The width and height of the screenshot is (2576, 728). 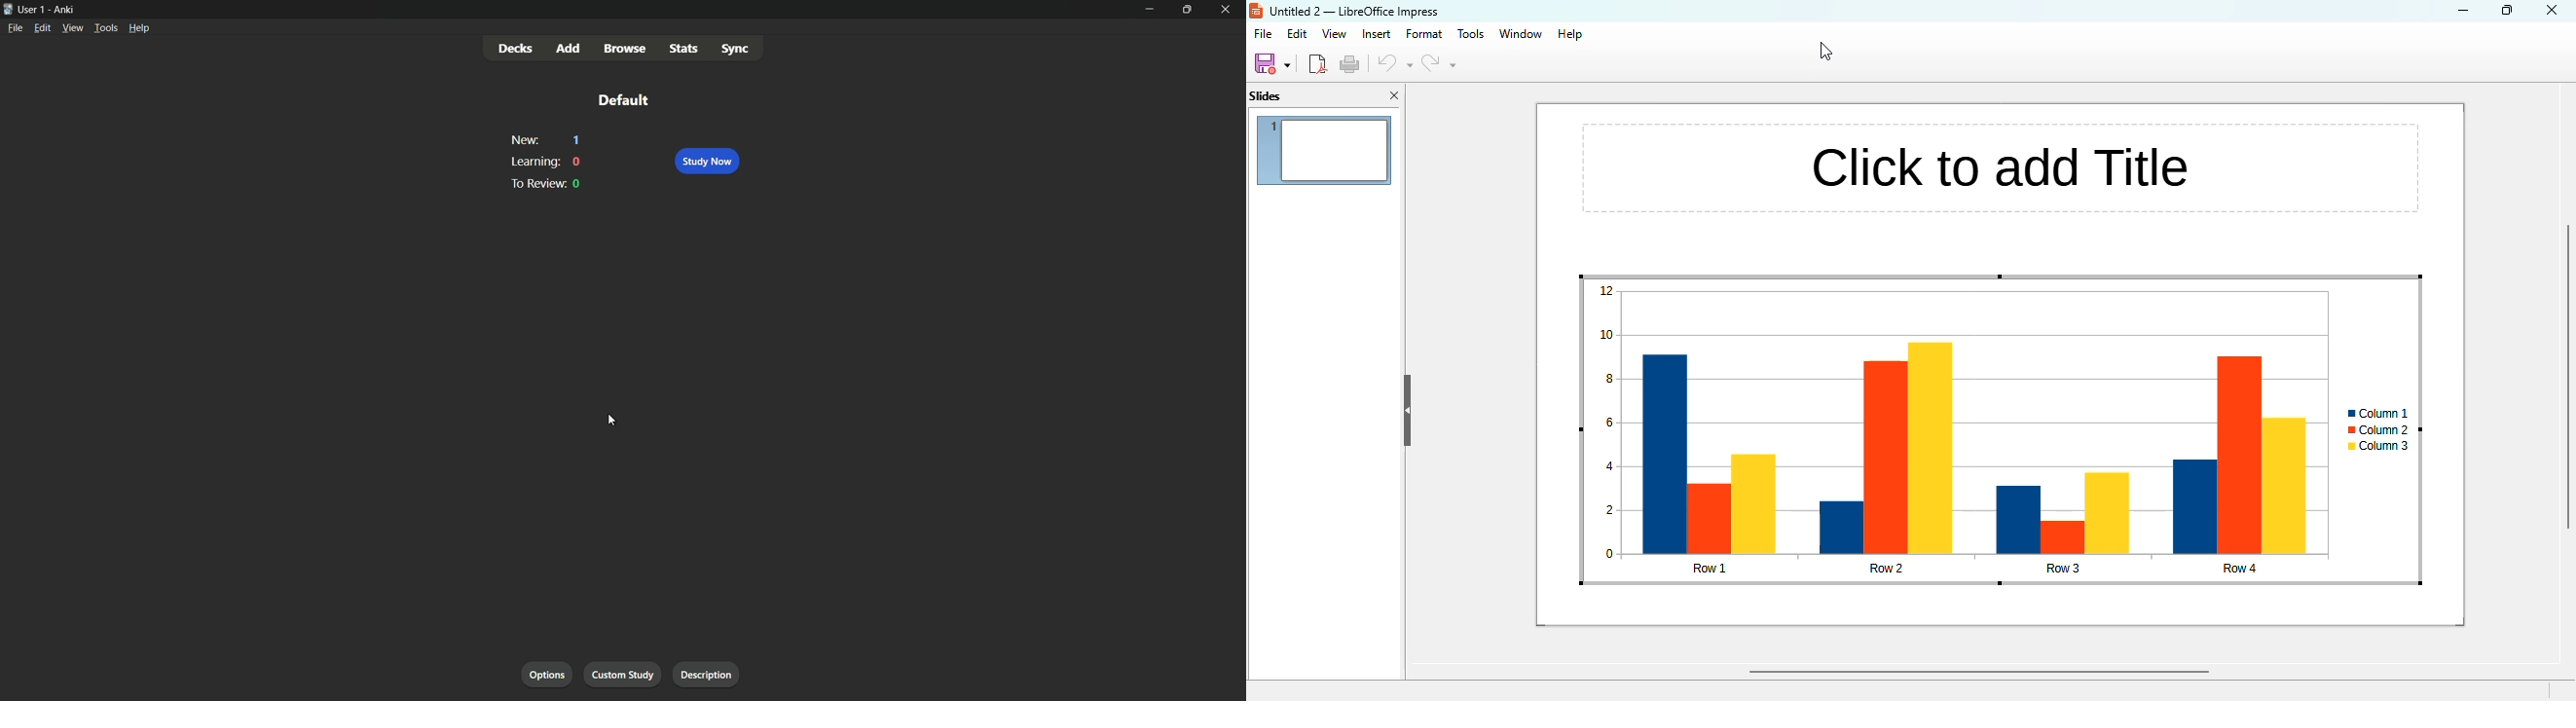 I want to click on description, so click(x=707, y=674).